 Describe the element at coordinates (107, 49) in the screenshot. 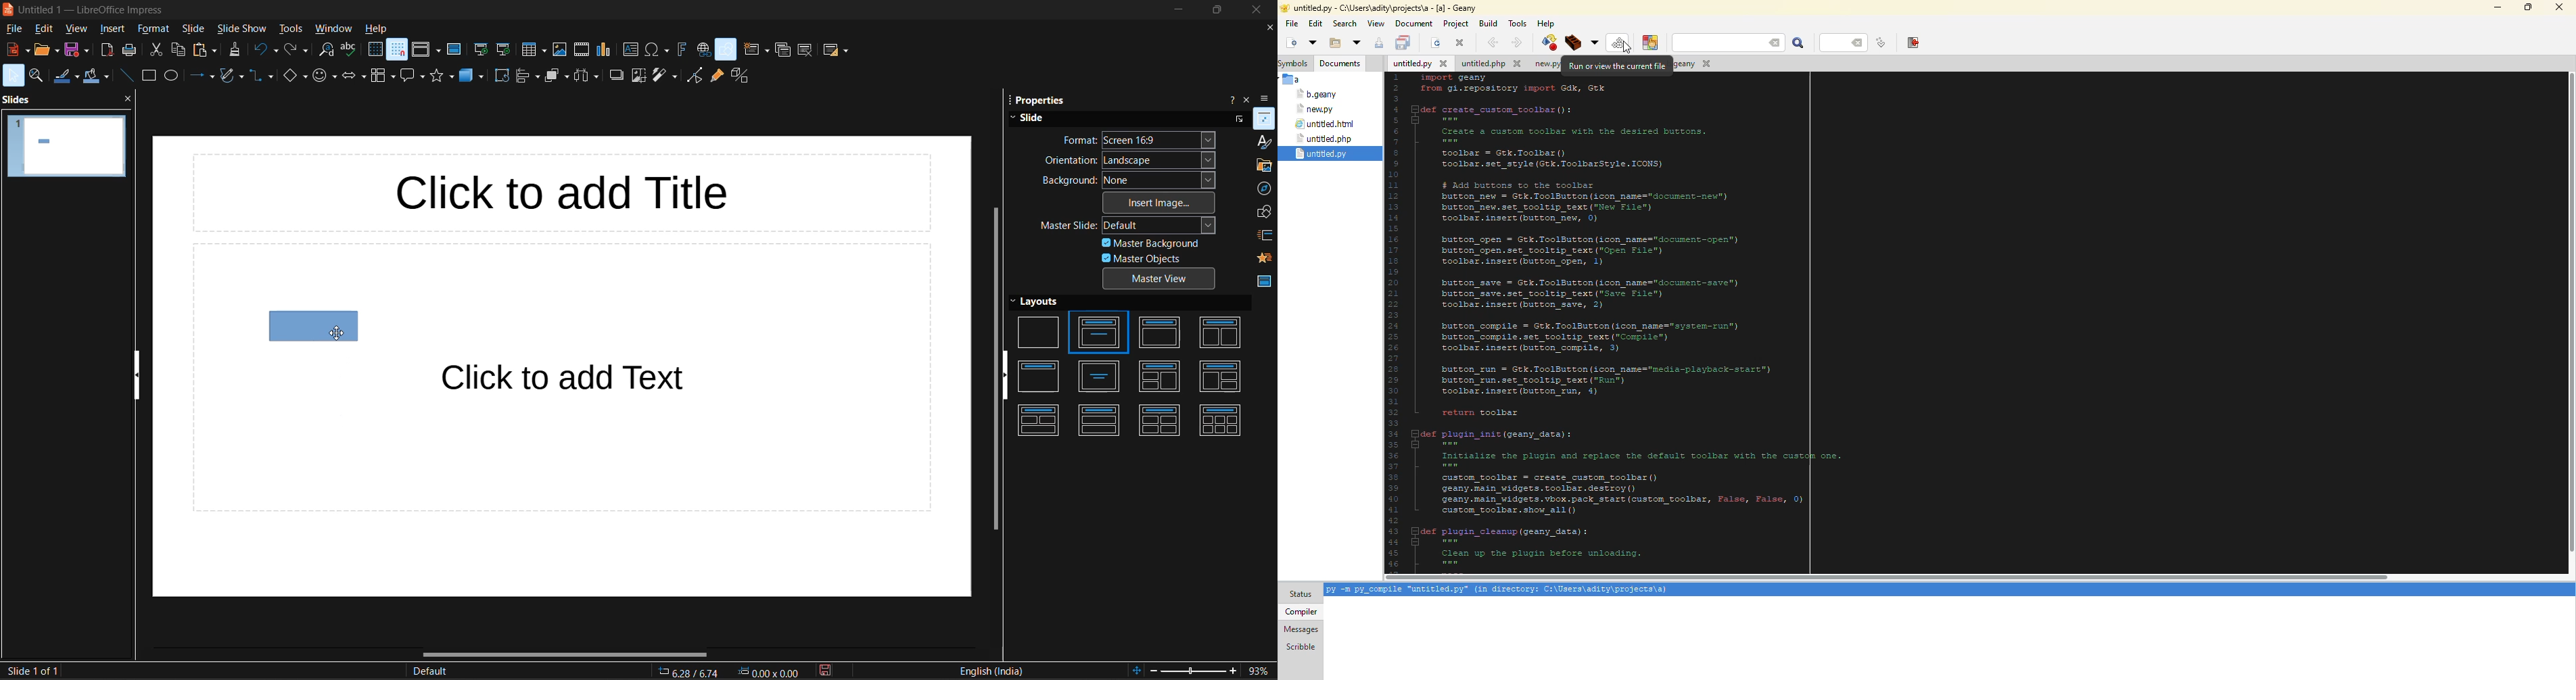

I see `export to PDF` at that location.